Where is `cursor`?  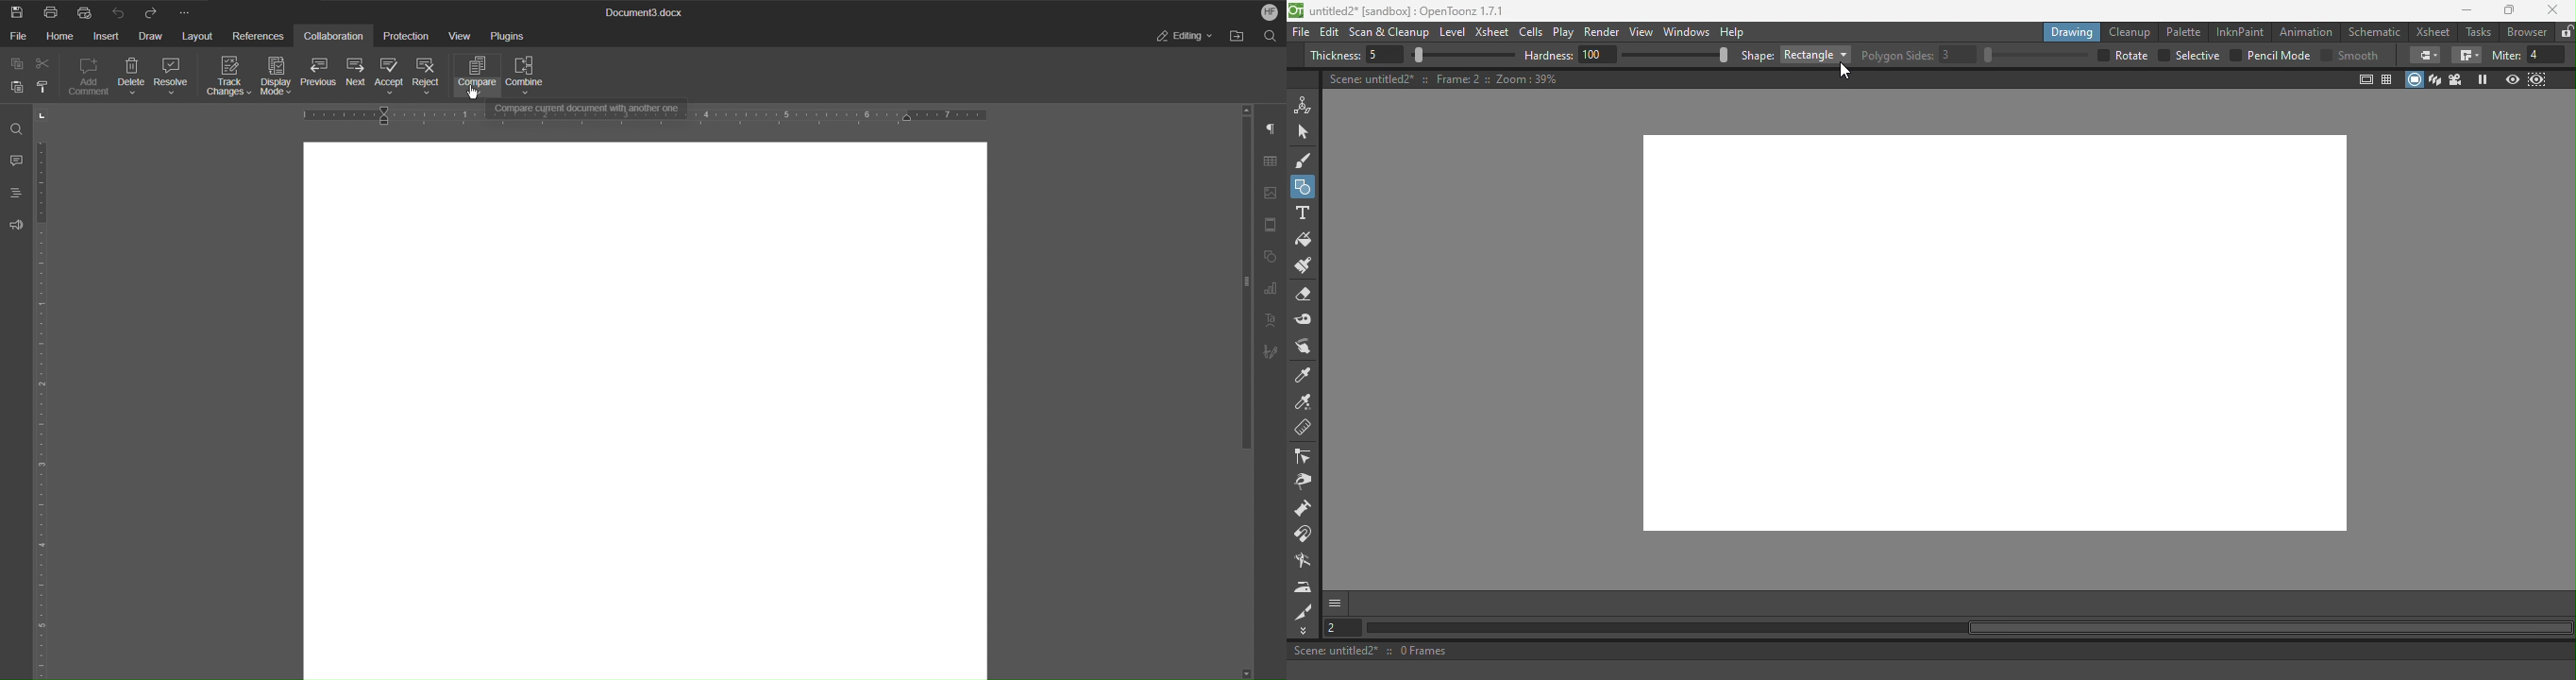
cursor is located at coordinates (473, 93).